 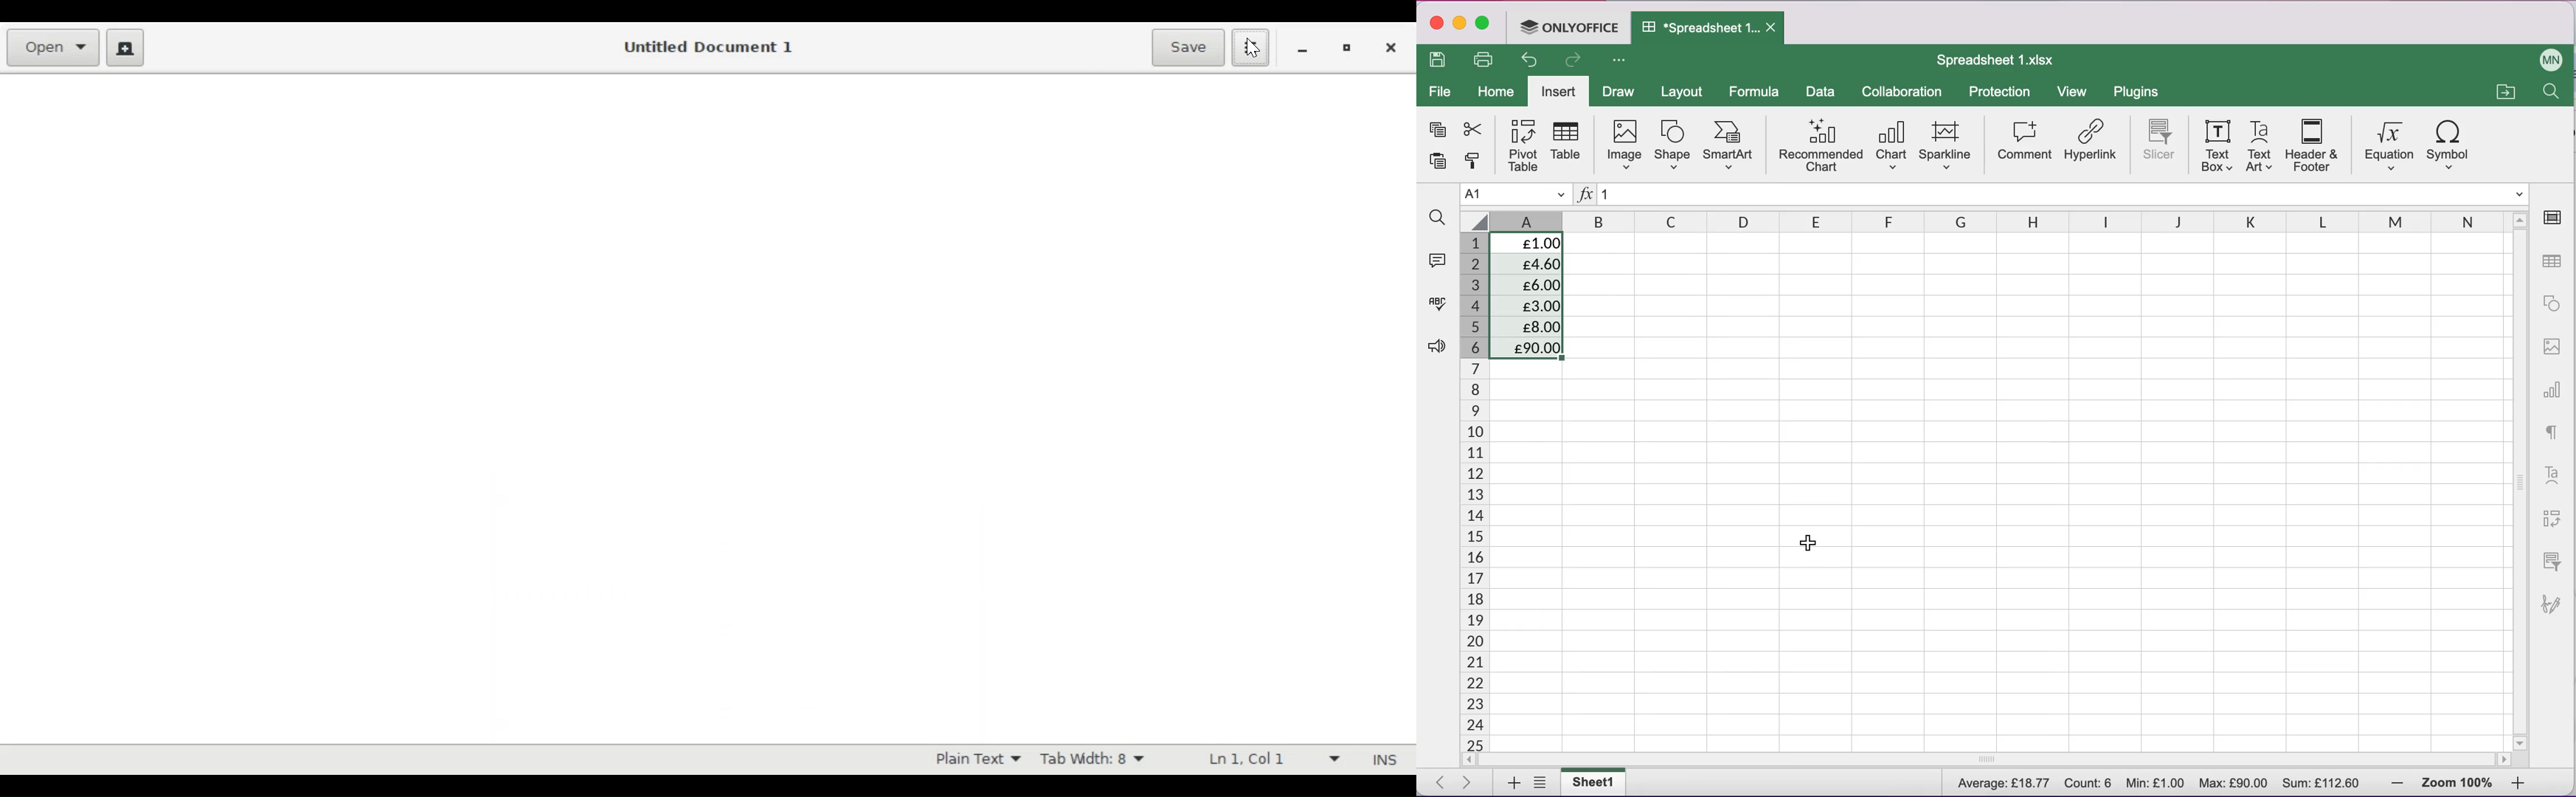 I want to click on ONLYOFFICE, so click(x=1571, y=27).